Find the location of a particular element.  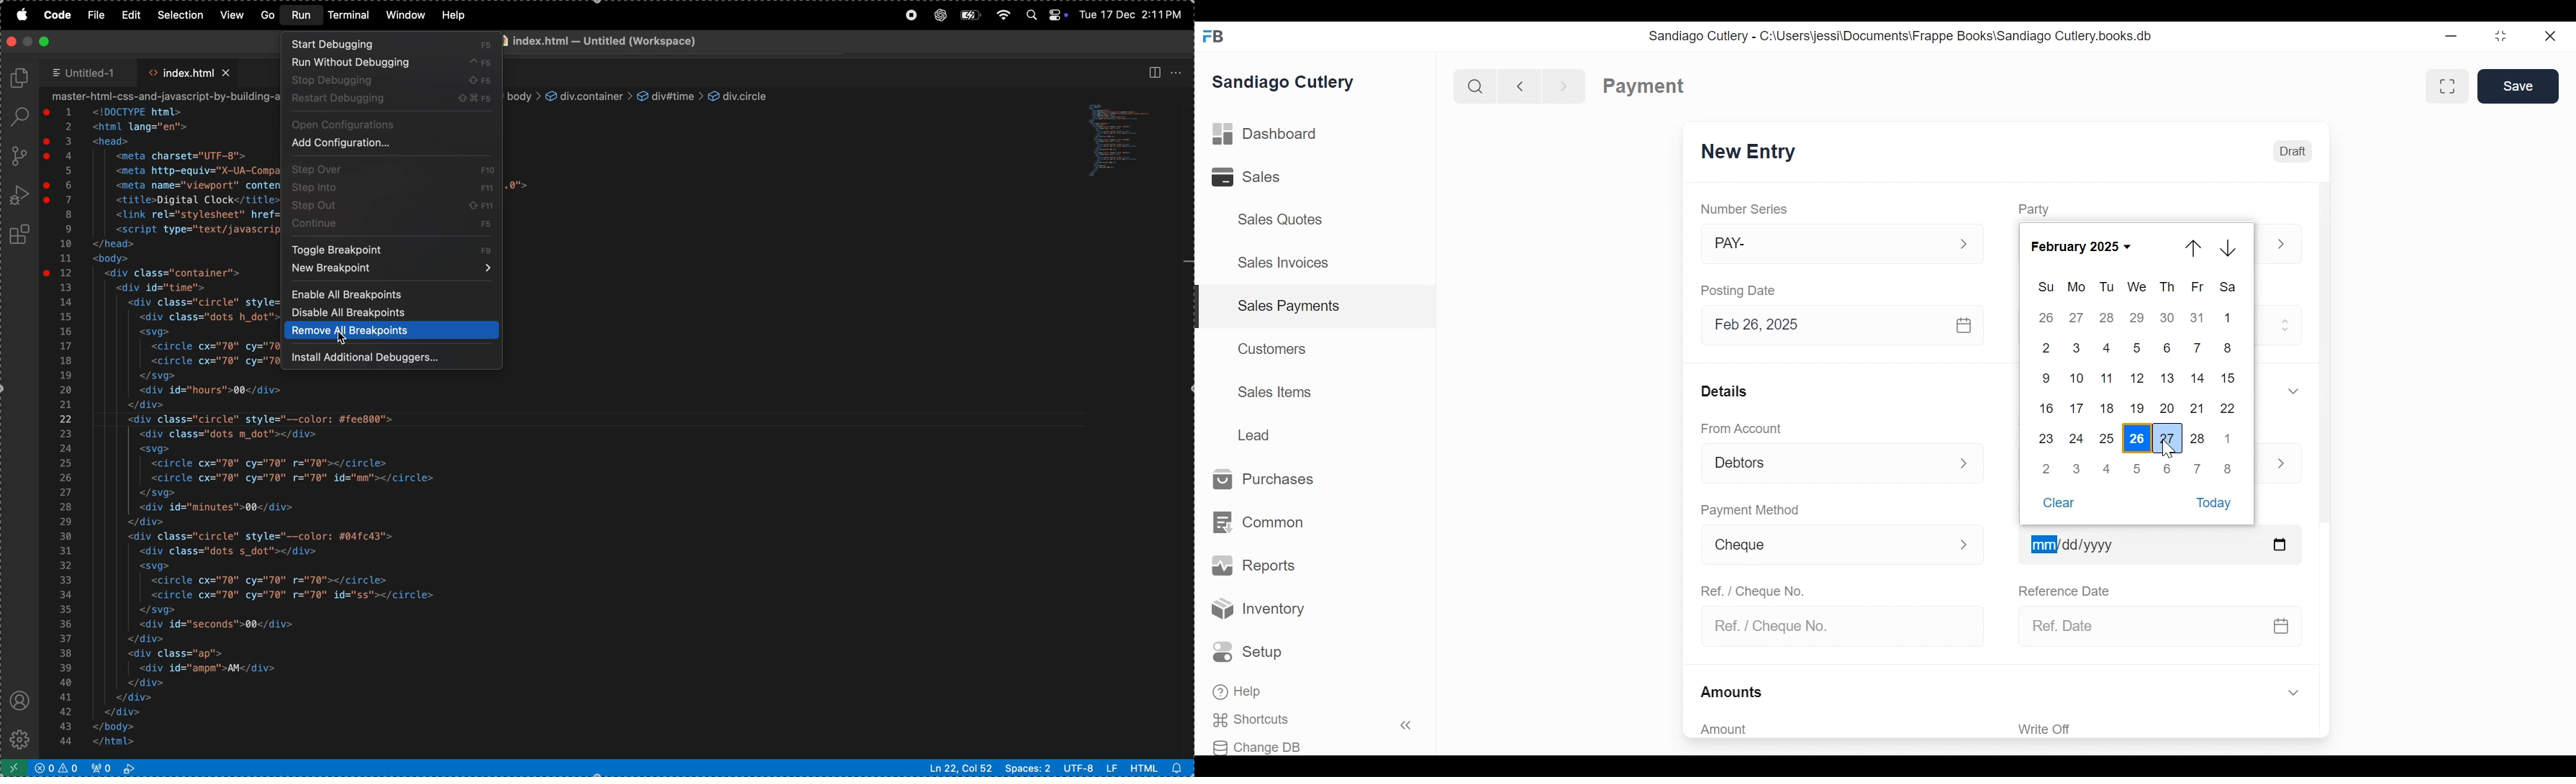

Sa is located at coordinates (2229, 287).